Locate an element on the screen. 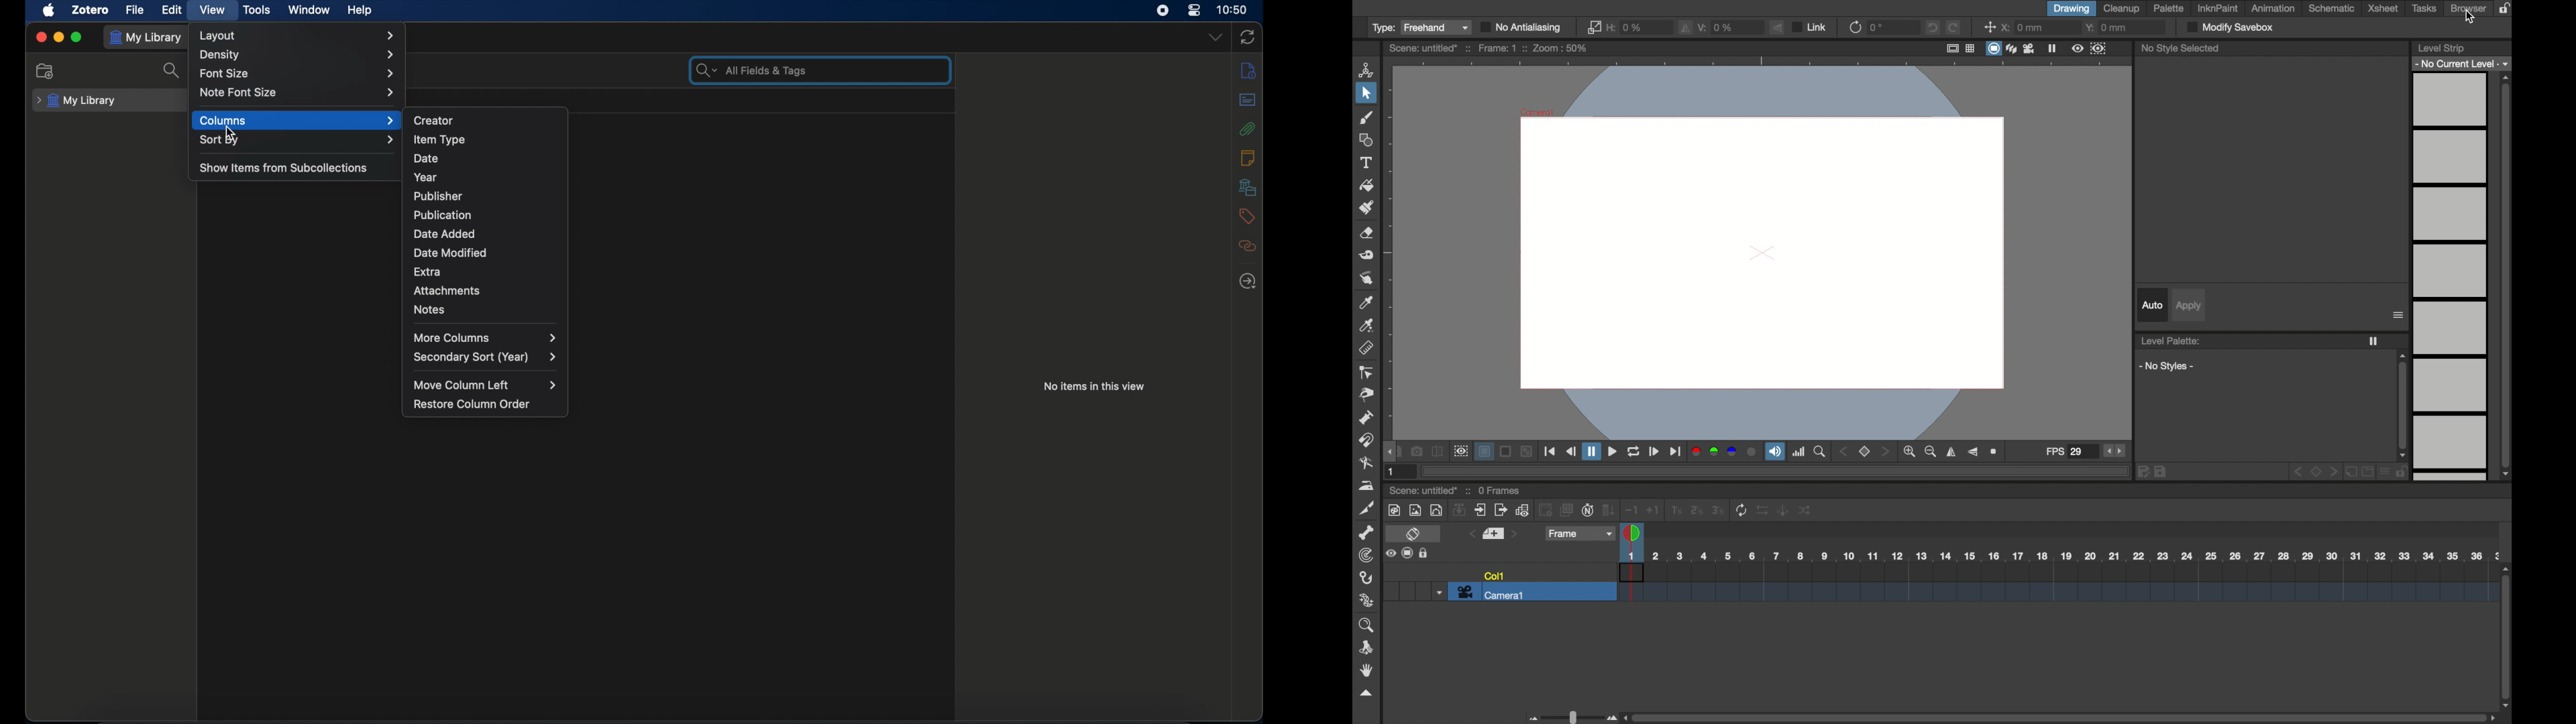  drag handle is located at coordinates (1366, 693).